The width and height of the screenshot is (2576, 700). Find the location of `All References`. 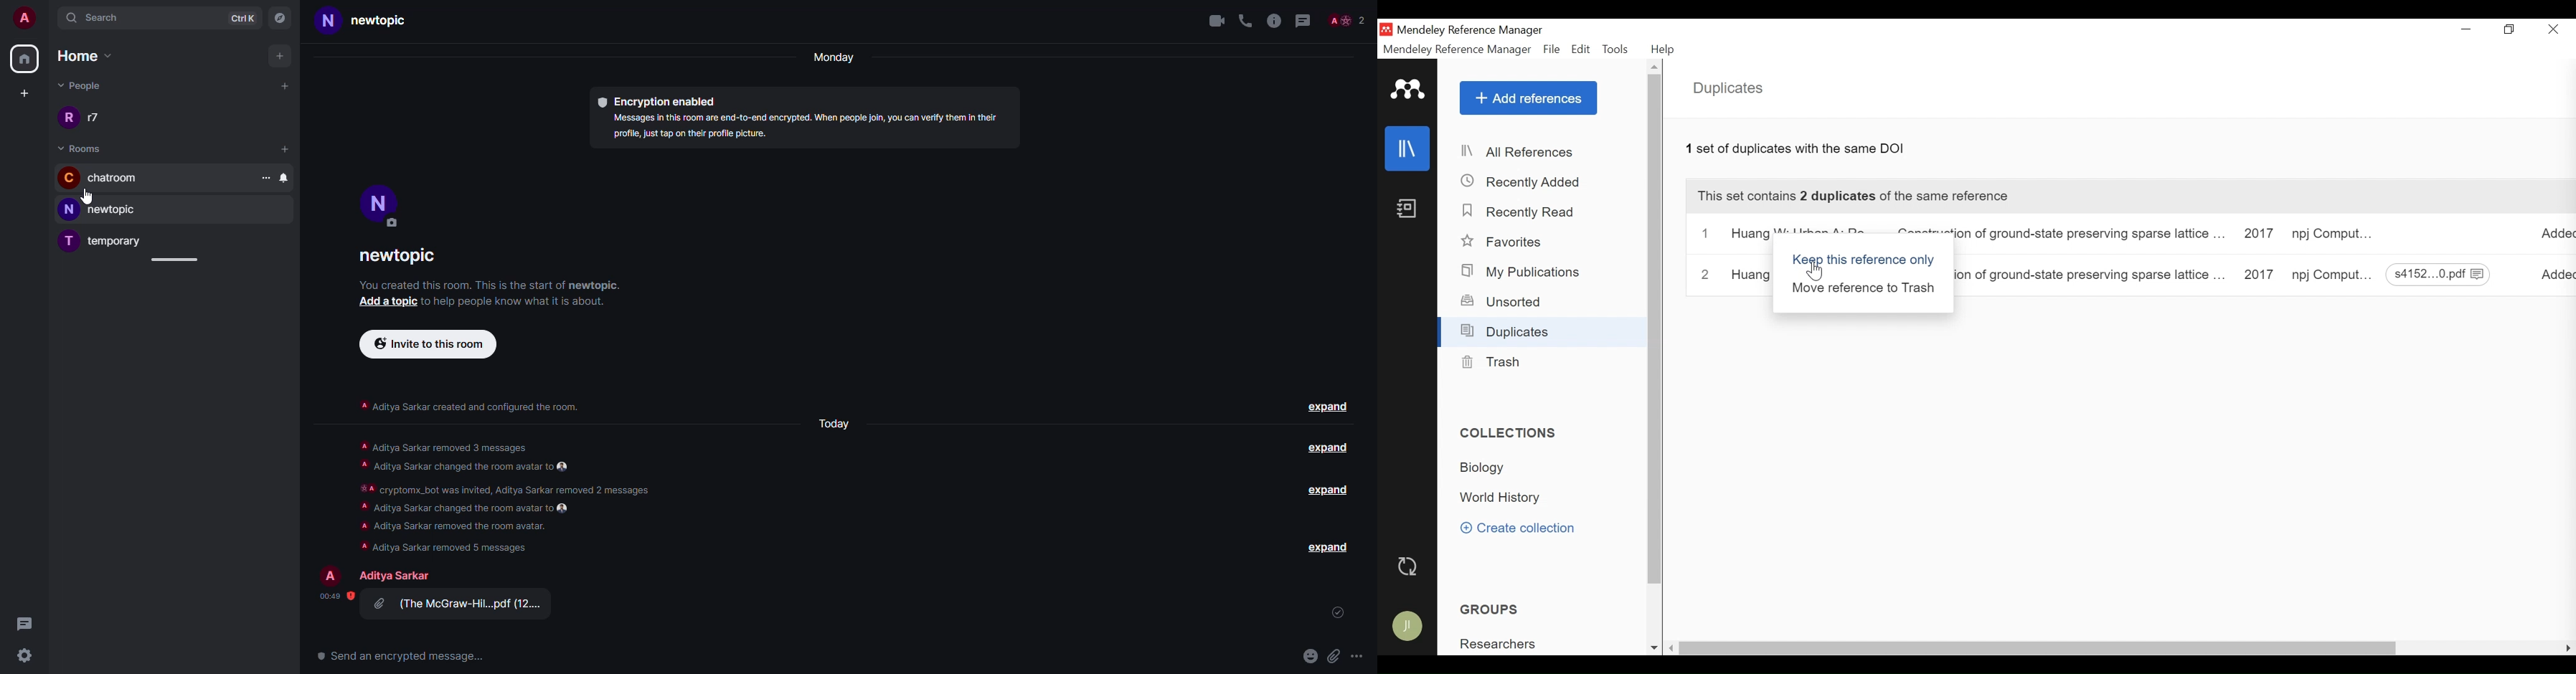

All References is located at coordinates (1542, 153).